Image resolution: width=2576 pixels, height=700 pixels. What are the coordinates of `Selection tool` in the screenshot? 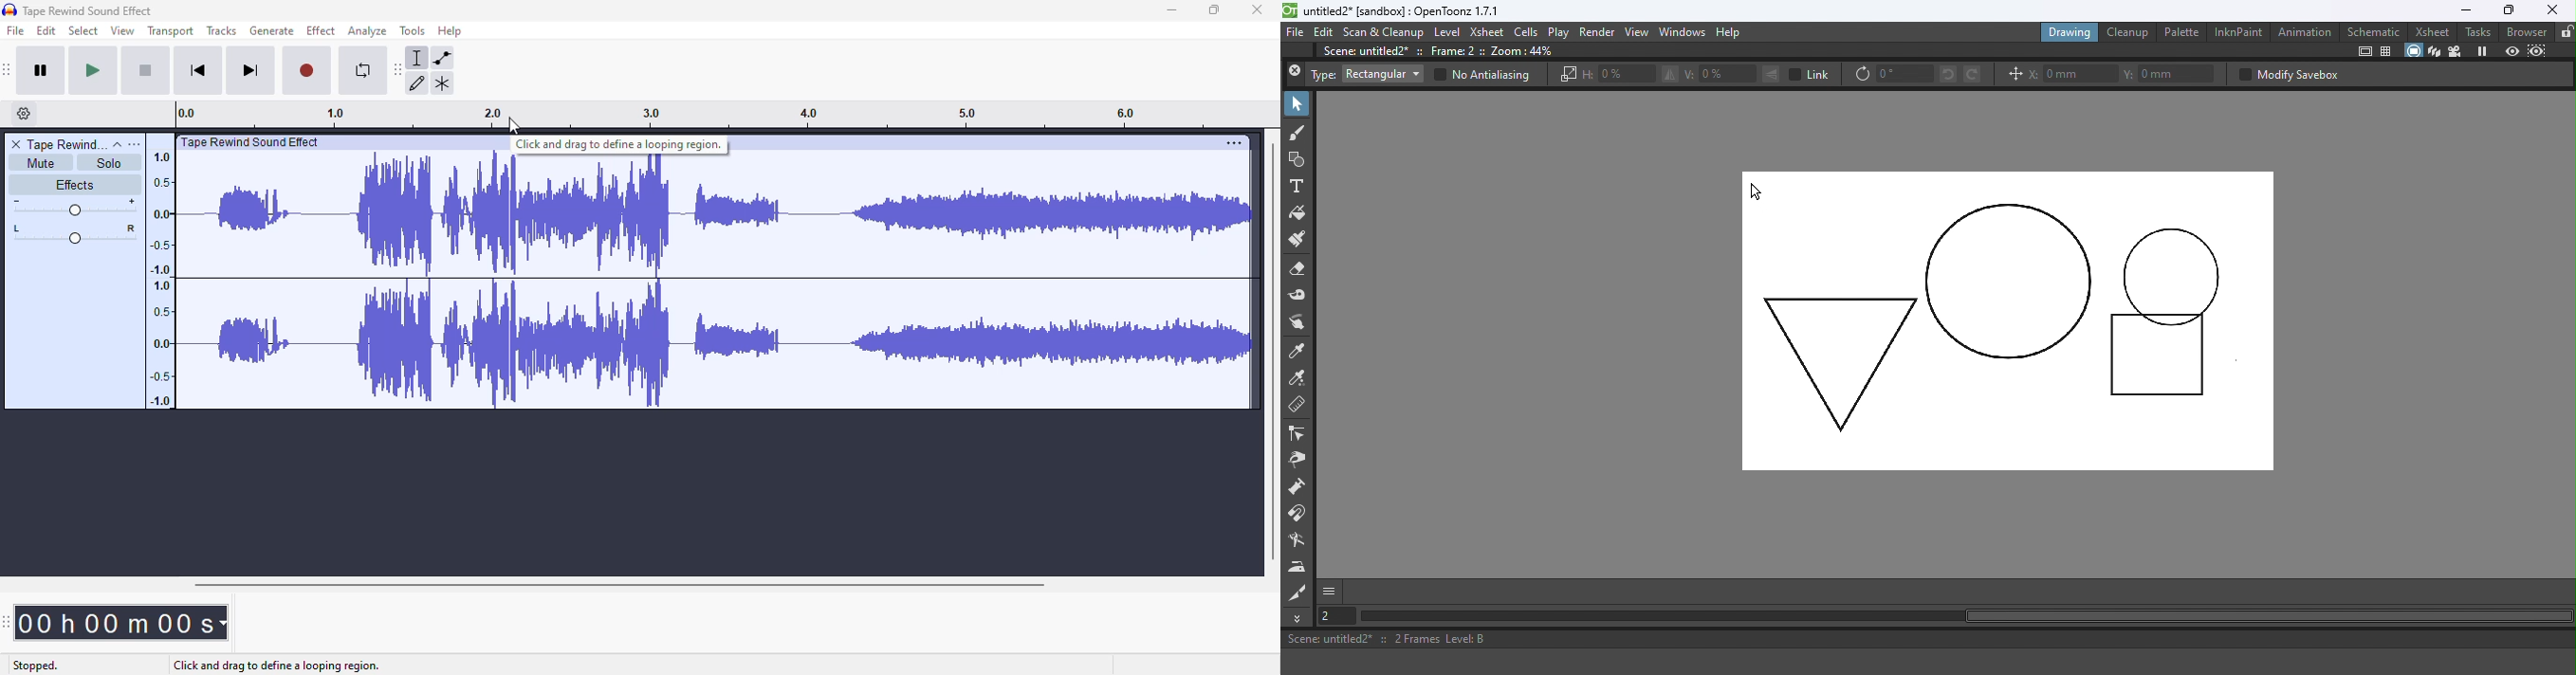 It's located at (1297, 104).